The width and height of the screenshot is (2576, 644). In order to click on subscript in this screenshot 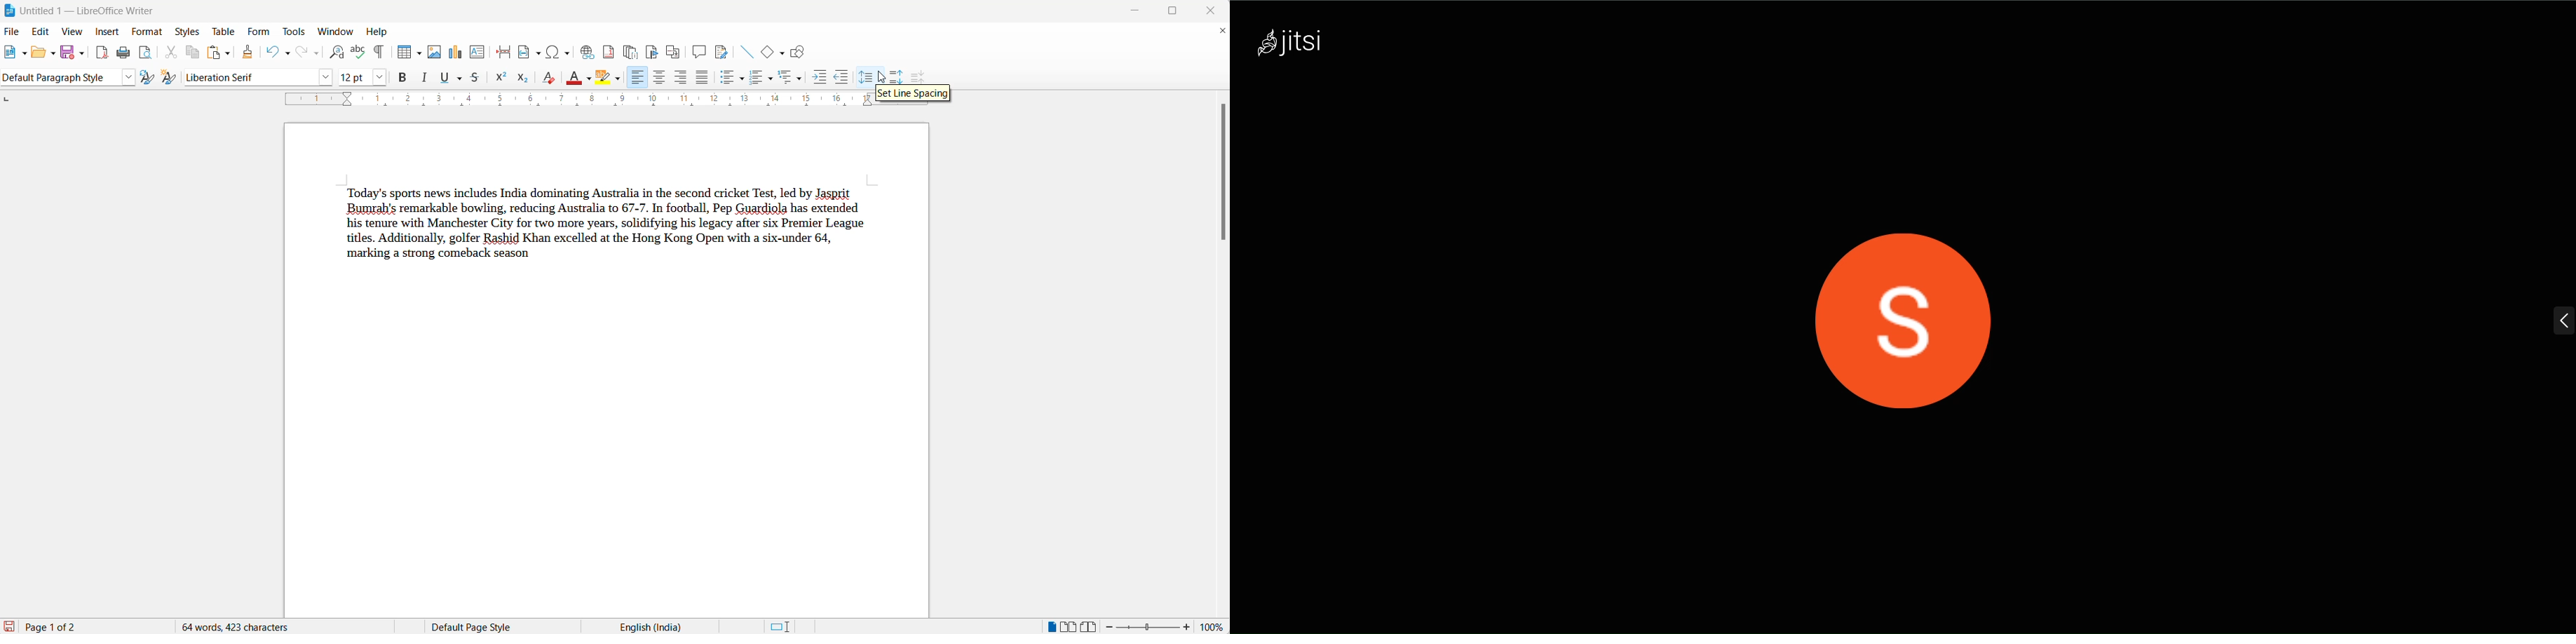, I will do `click(526, 76)`.